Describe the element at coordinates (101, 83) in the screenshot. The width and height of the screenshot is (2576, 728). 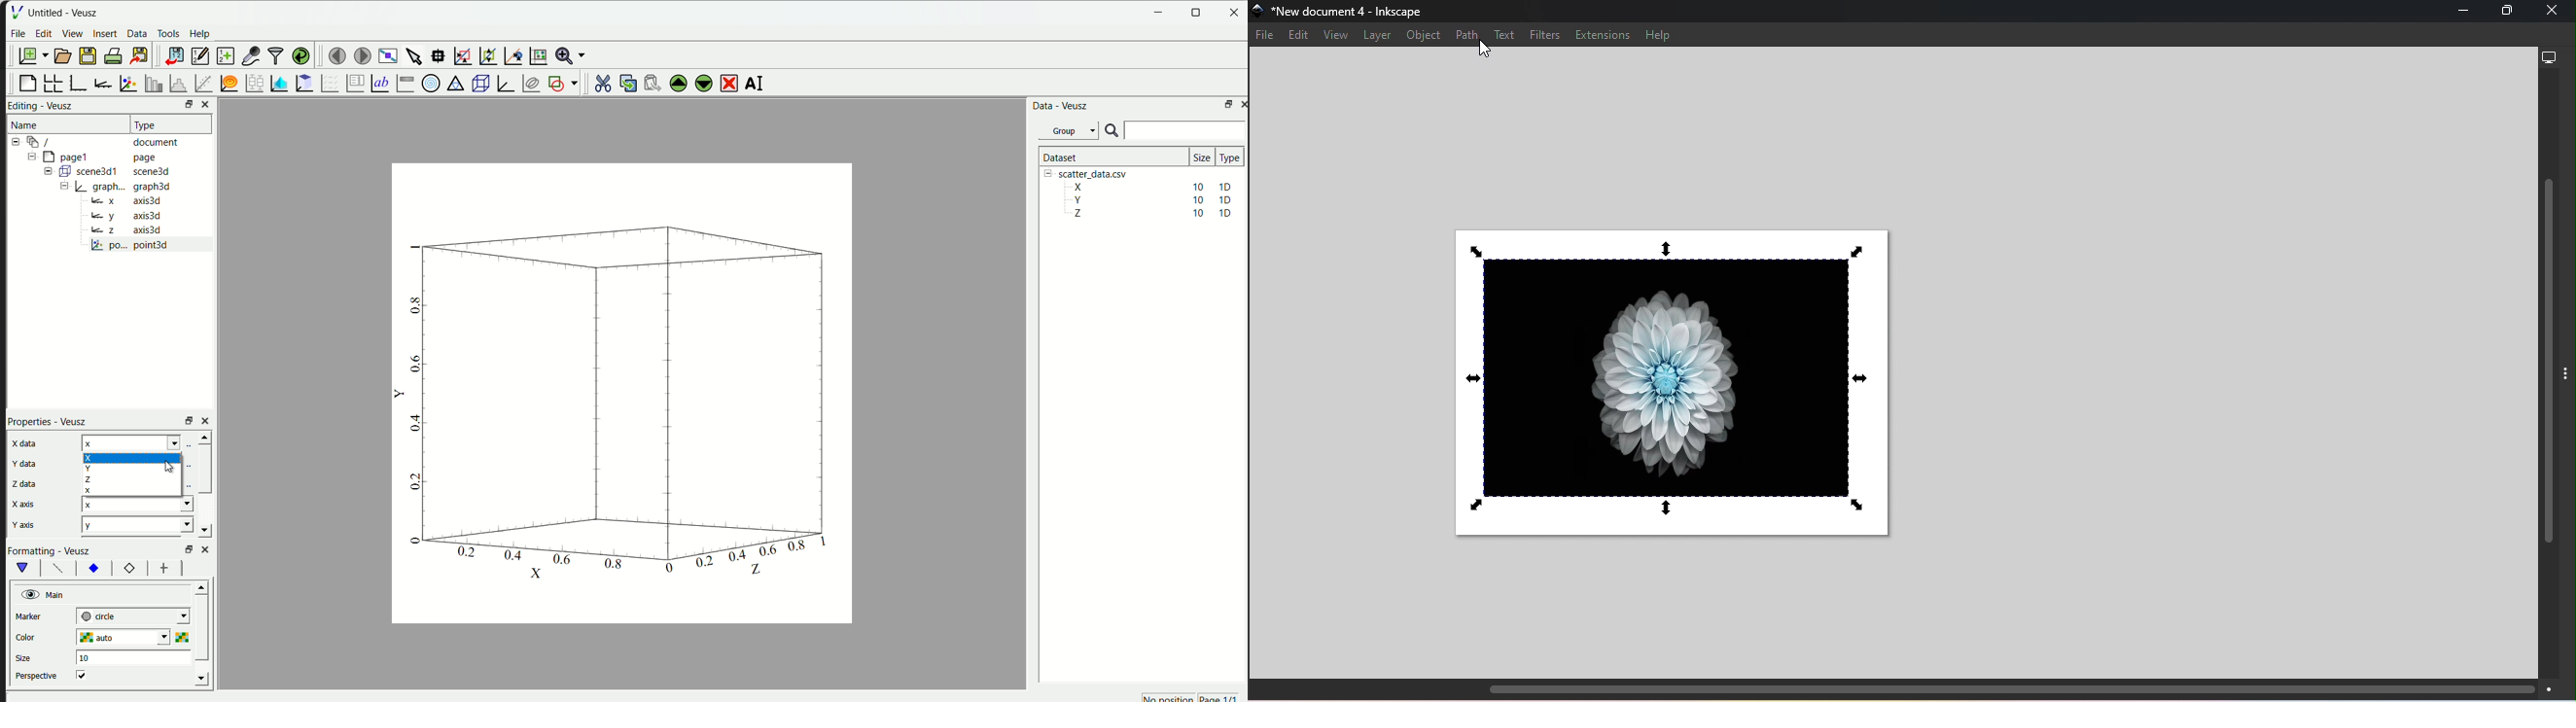
I see `add axis to plot` at that location.